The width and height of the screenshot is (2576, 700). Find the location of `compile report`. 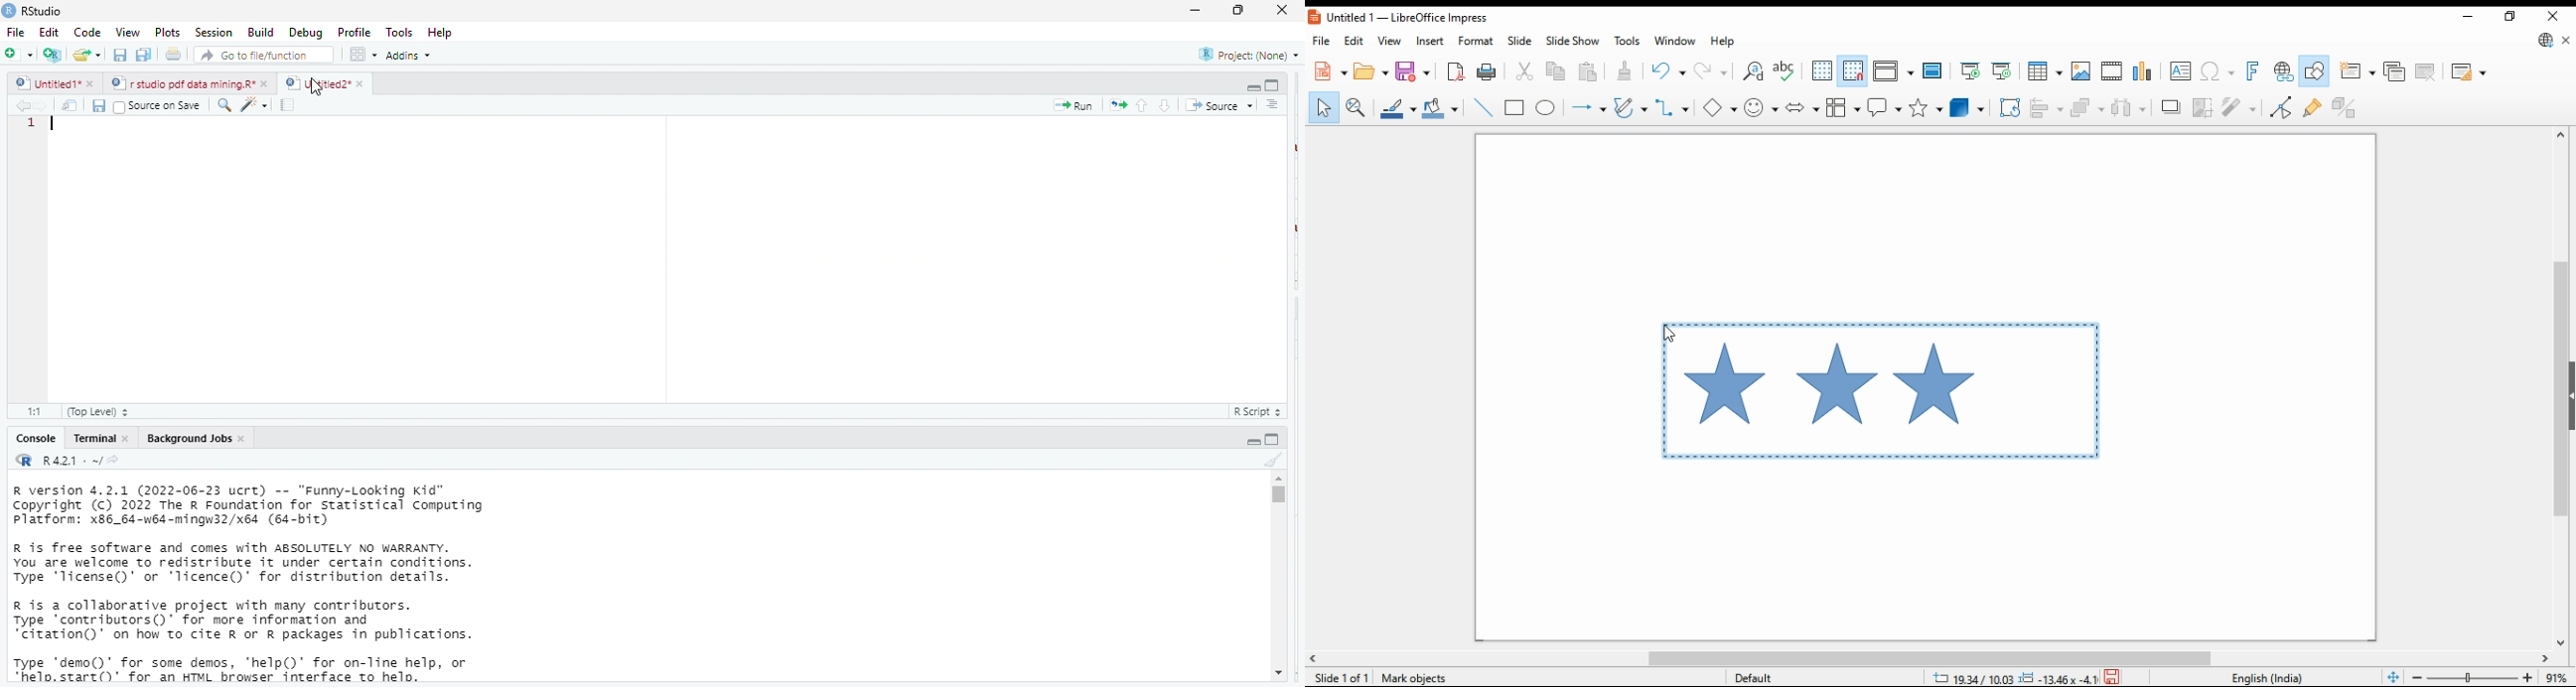

compile report is located at coordinates (290, 105).